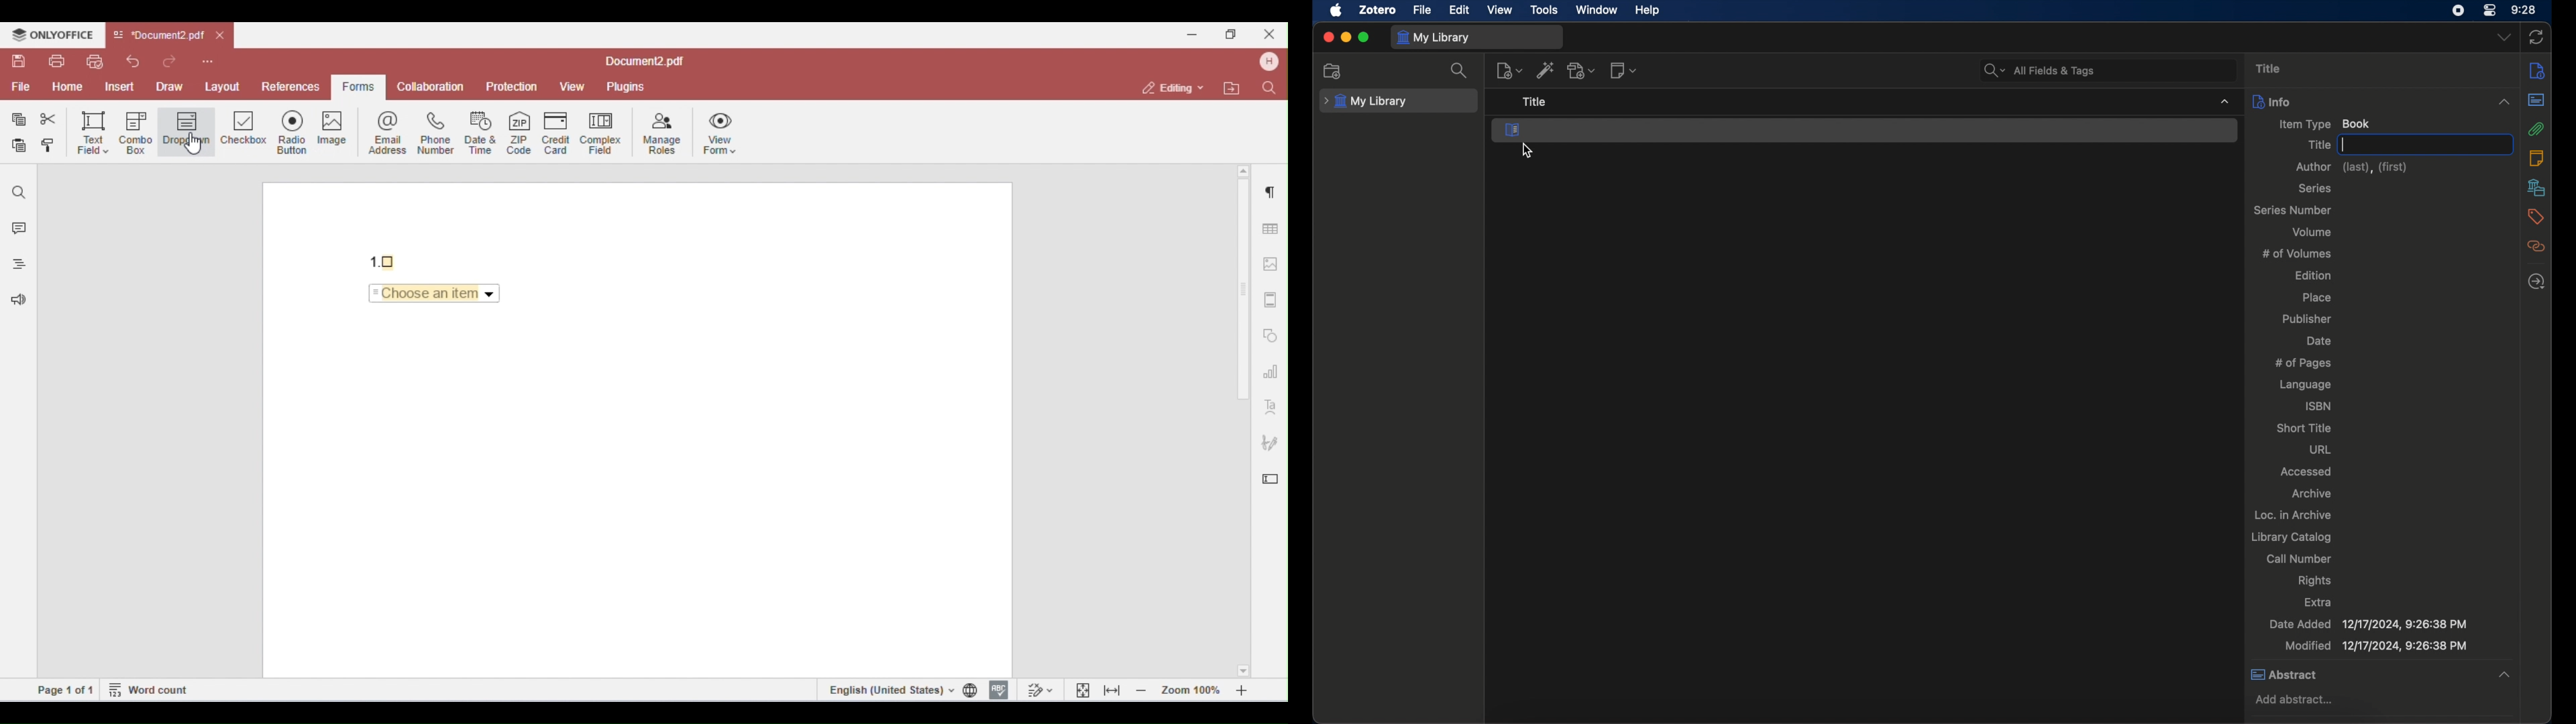 This screenshot has width=2576, height=728. What do you see at coordinates (1433, 38) in the screenshot?
I see `my library` at bounding box center [1433, 38].